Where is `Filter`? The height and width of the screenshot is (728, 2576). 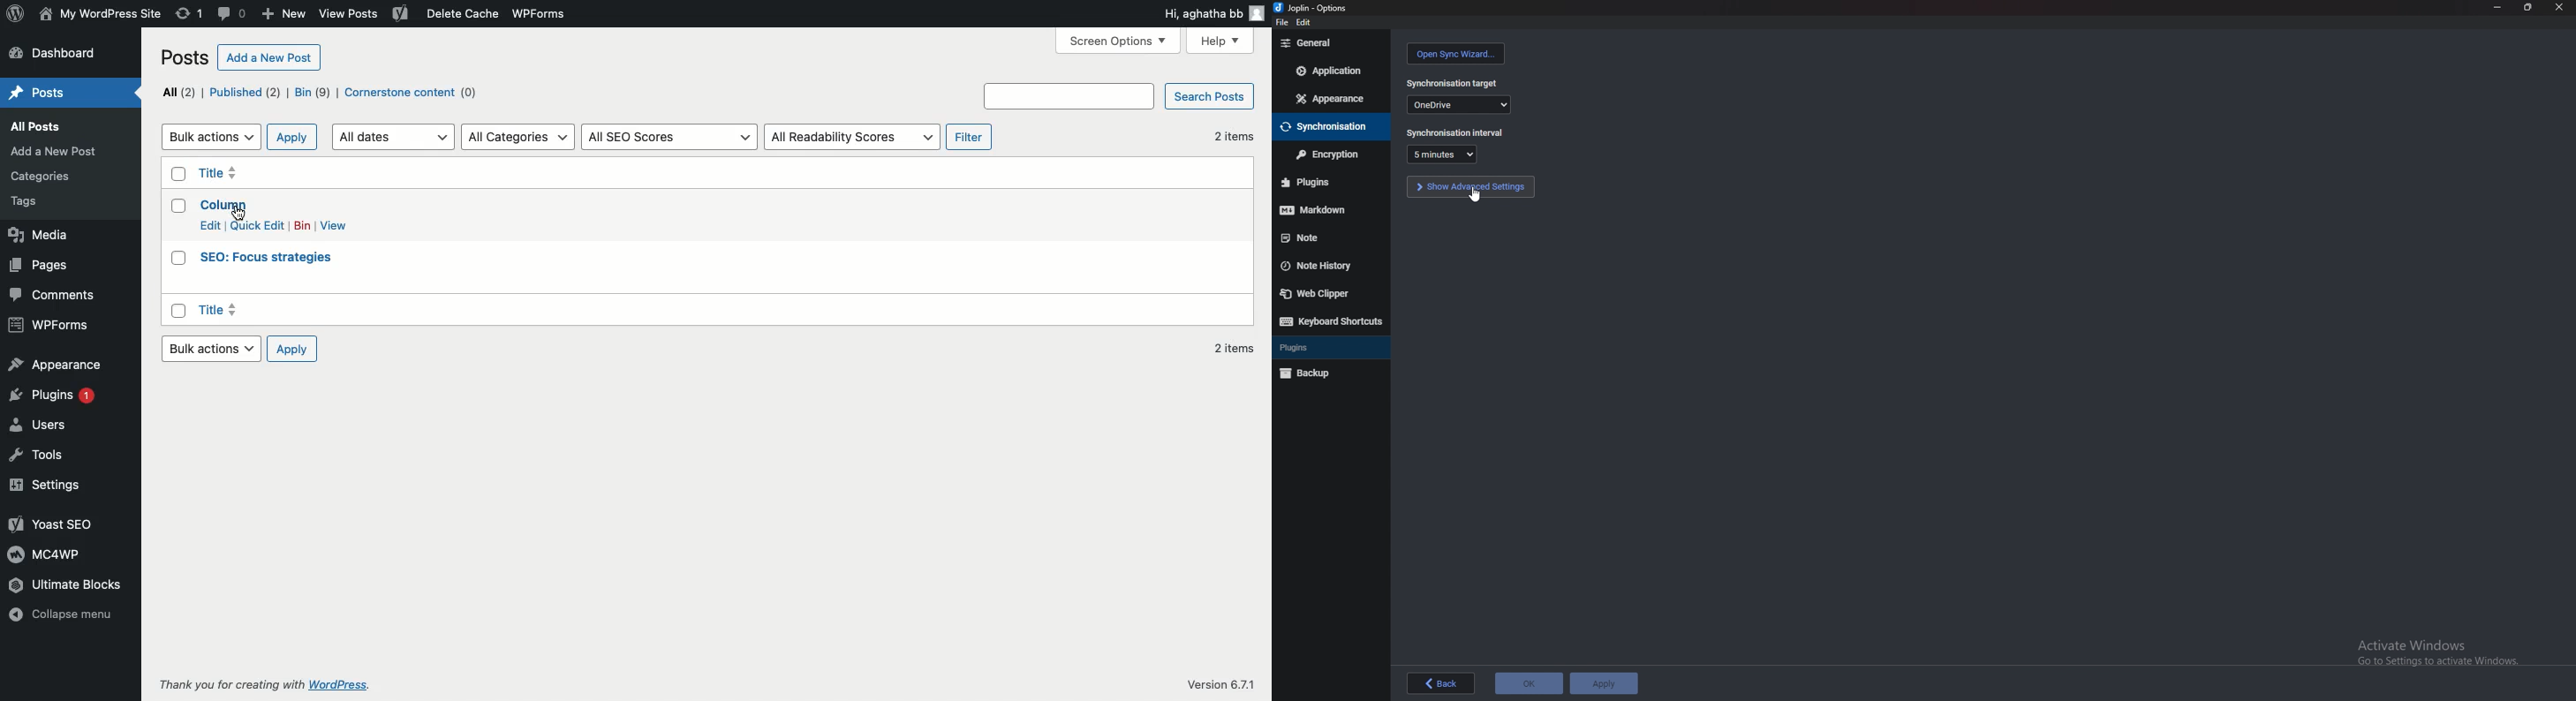
Filter is located at coordinates (971, 137).